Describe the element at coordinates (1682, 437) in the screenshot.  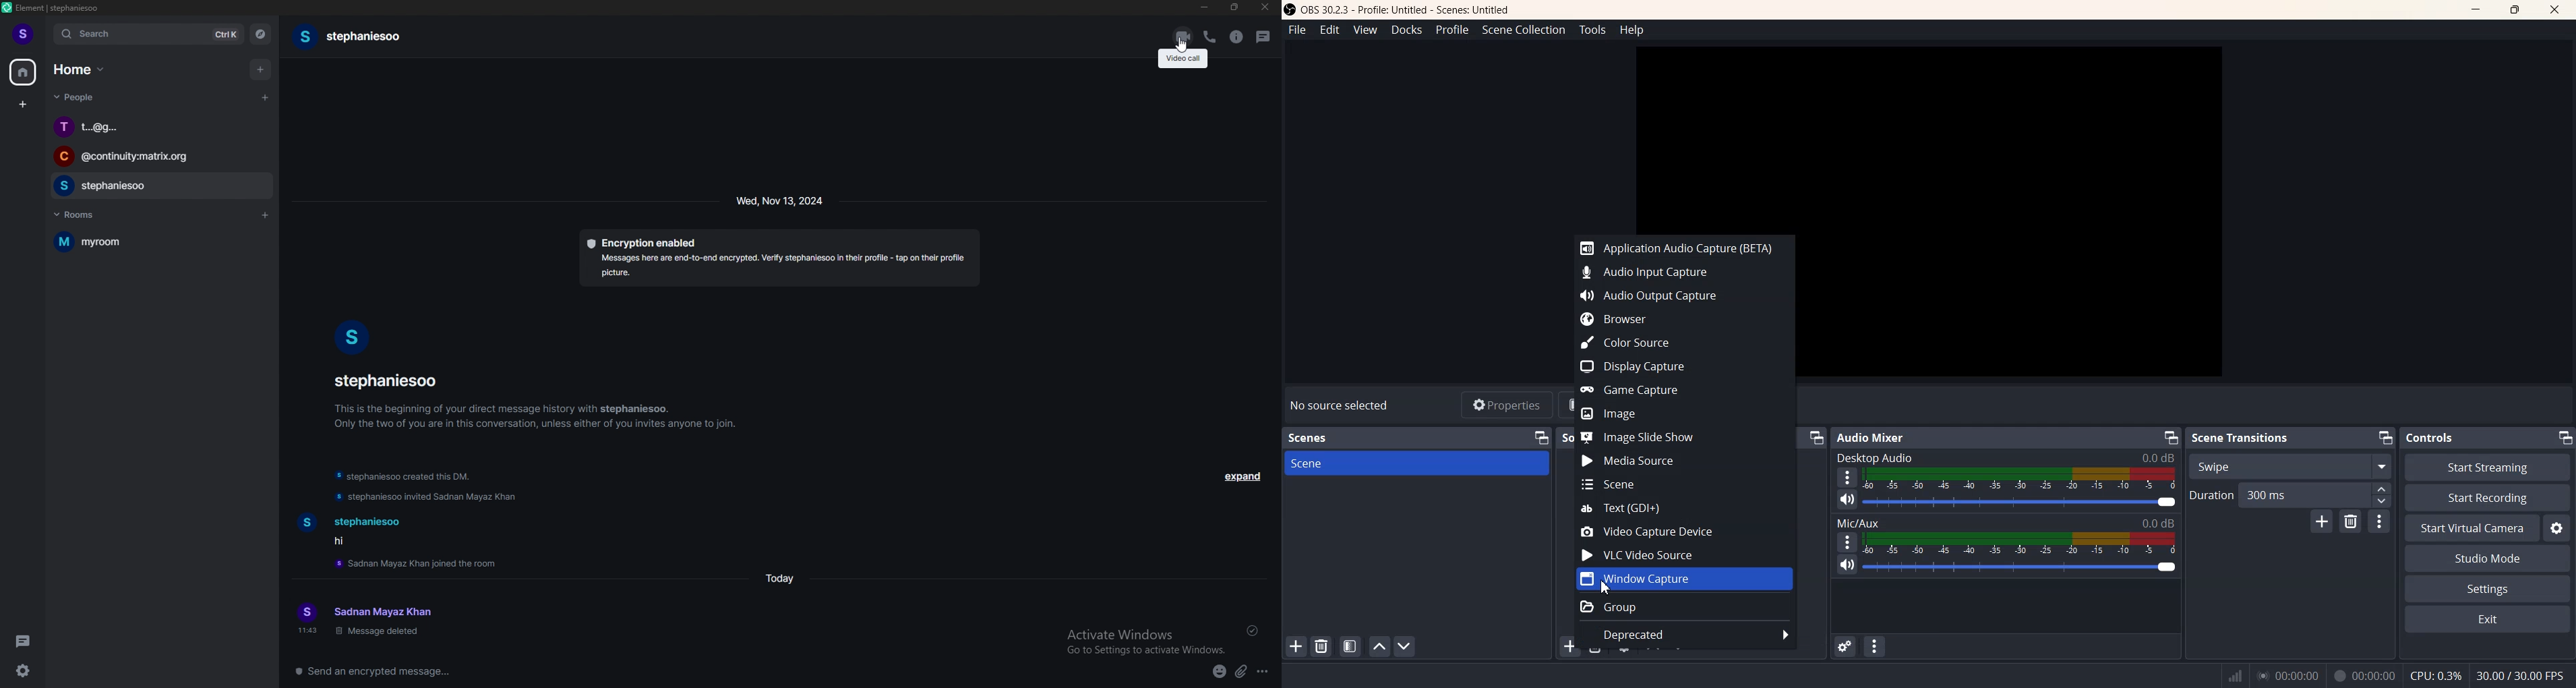
I see `Image Slide Show` at that location.